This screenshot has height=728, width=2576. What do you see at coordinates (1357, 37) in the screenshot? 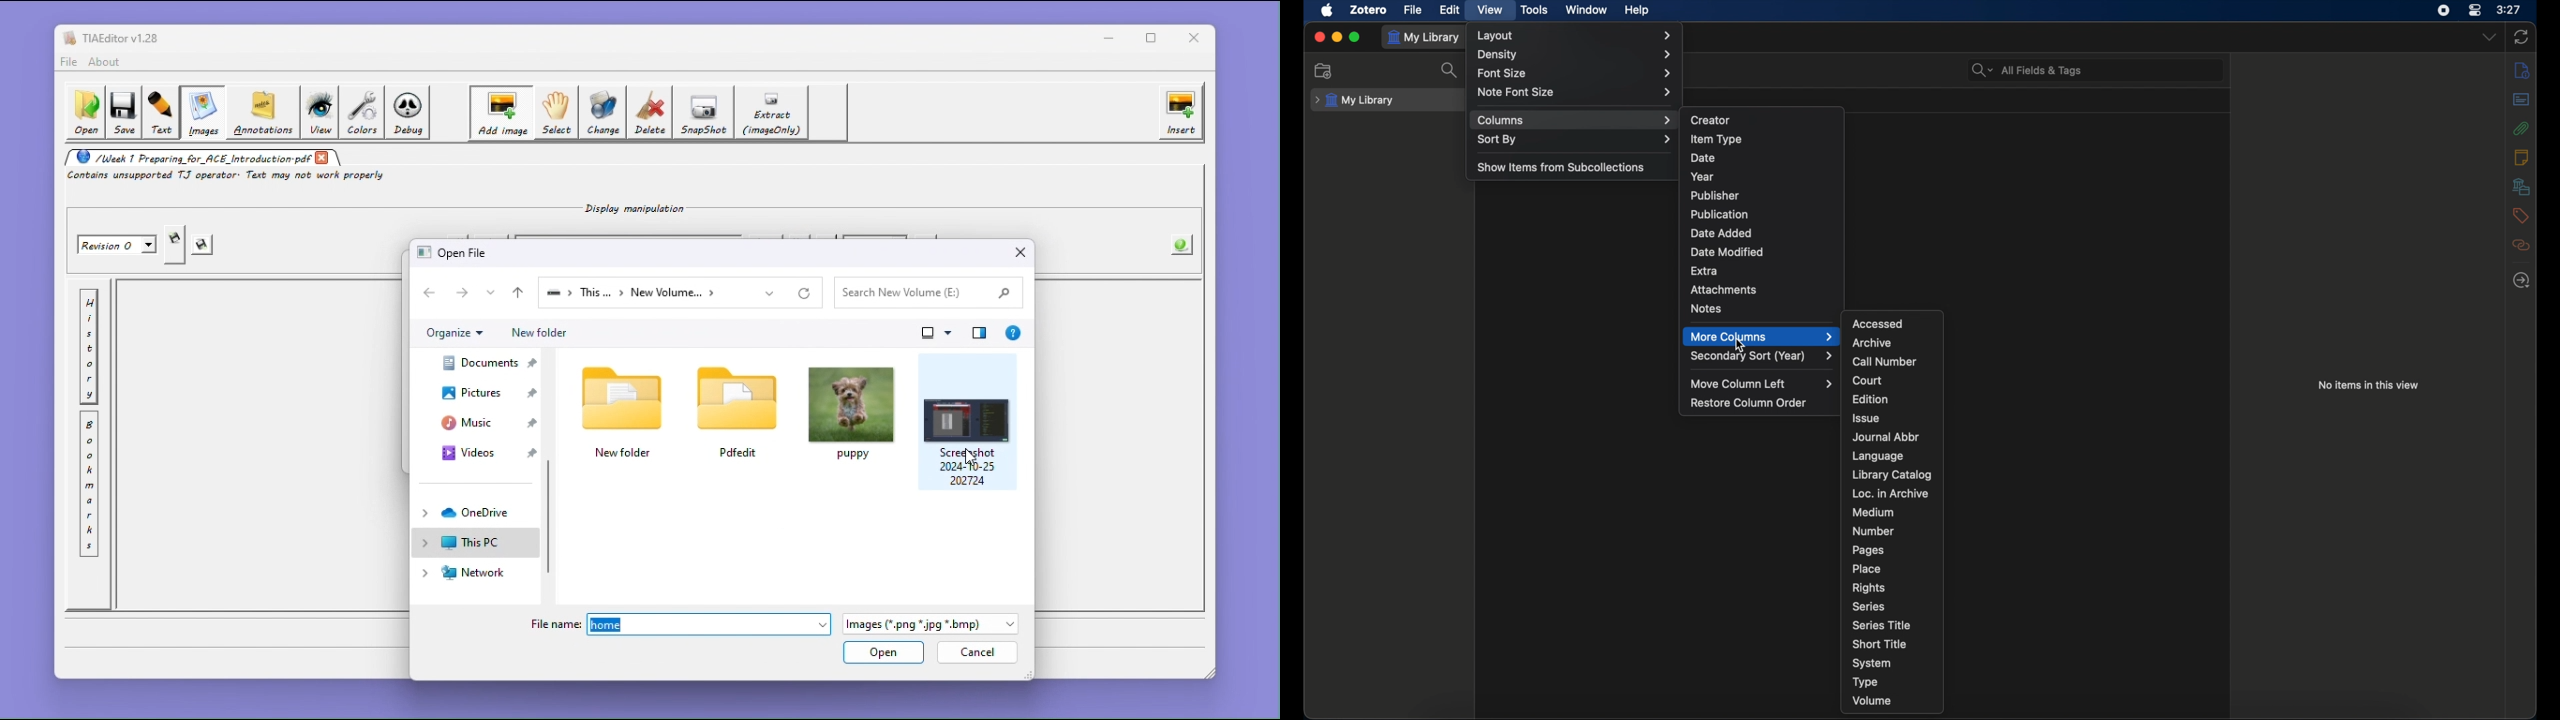
I see `maximize` at bounding box center [1357, 37].